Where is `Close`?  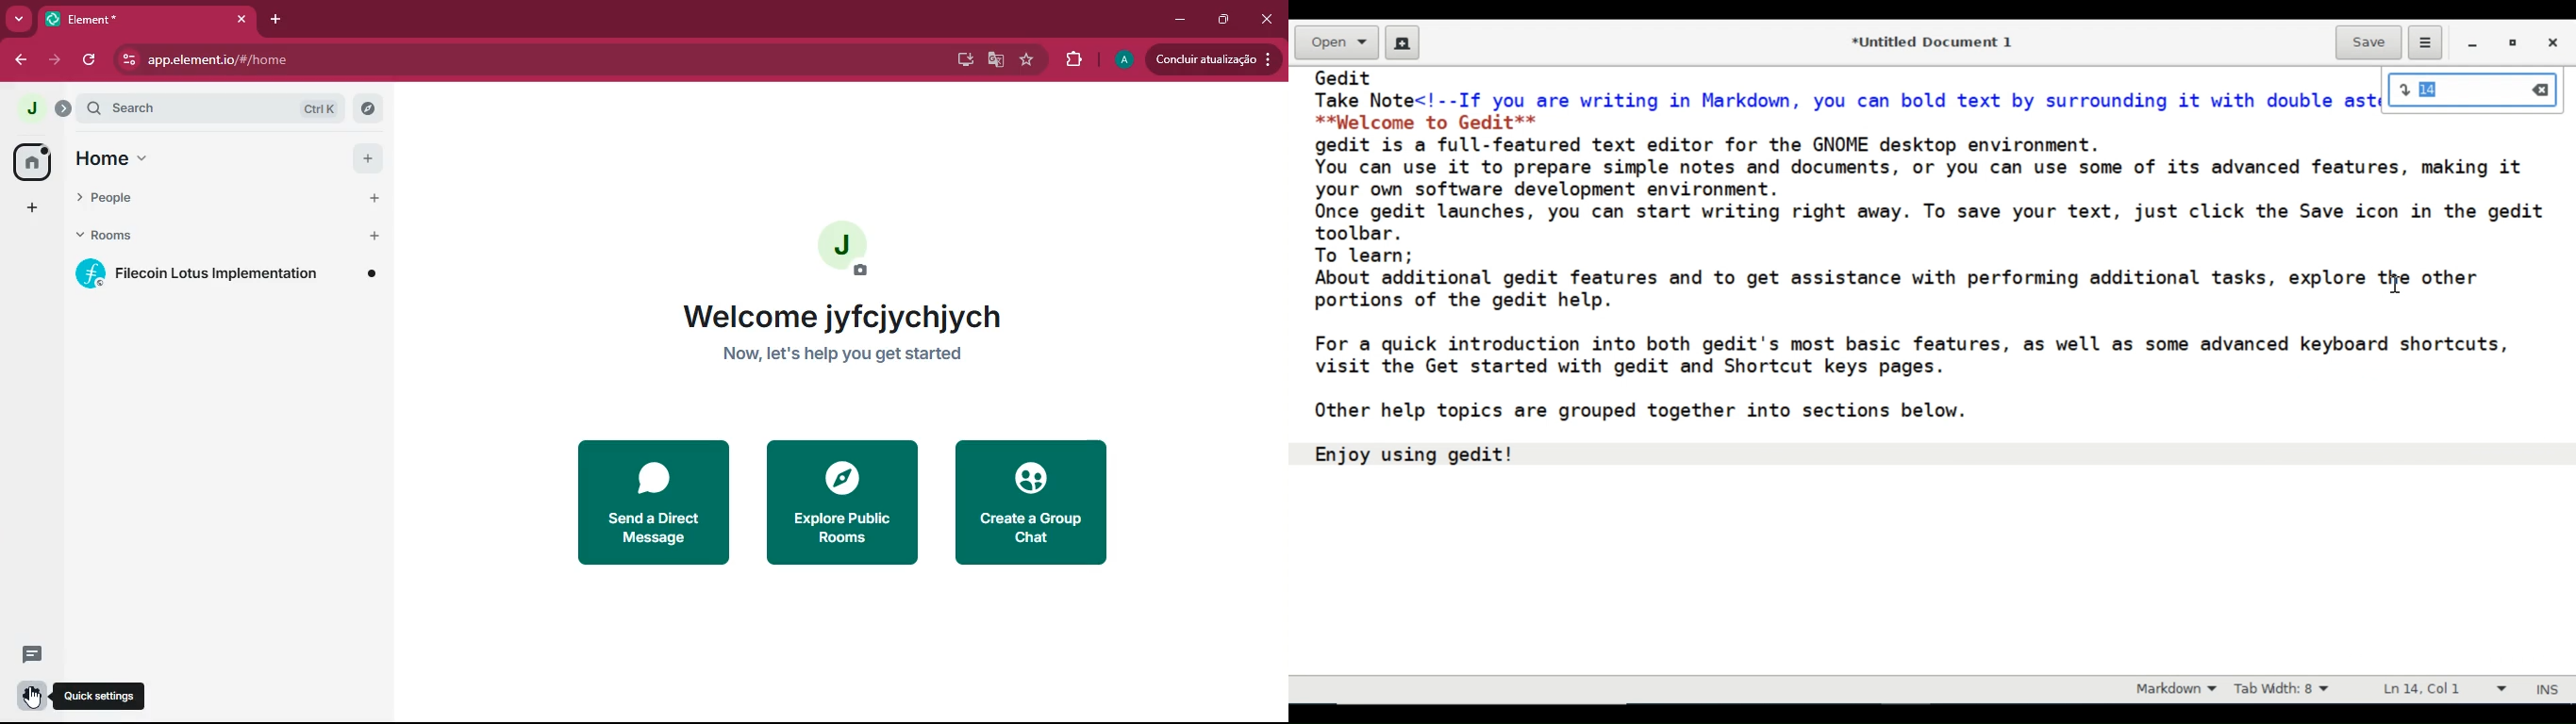
Close is located at coordinates (2551, 44).